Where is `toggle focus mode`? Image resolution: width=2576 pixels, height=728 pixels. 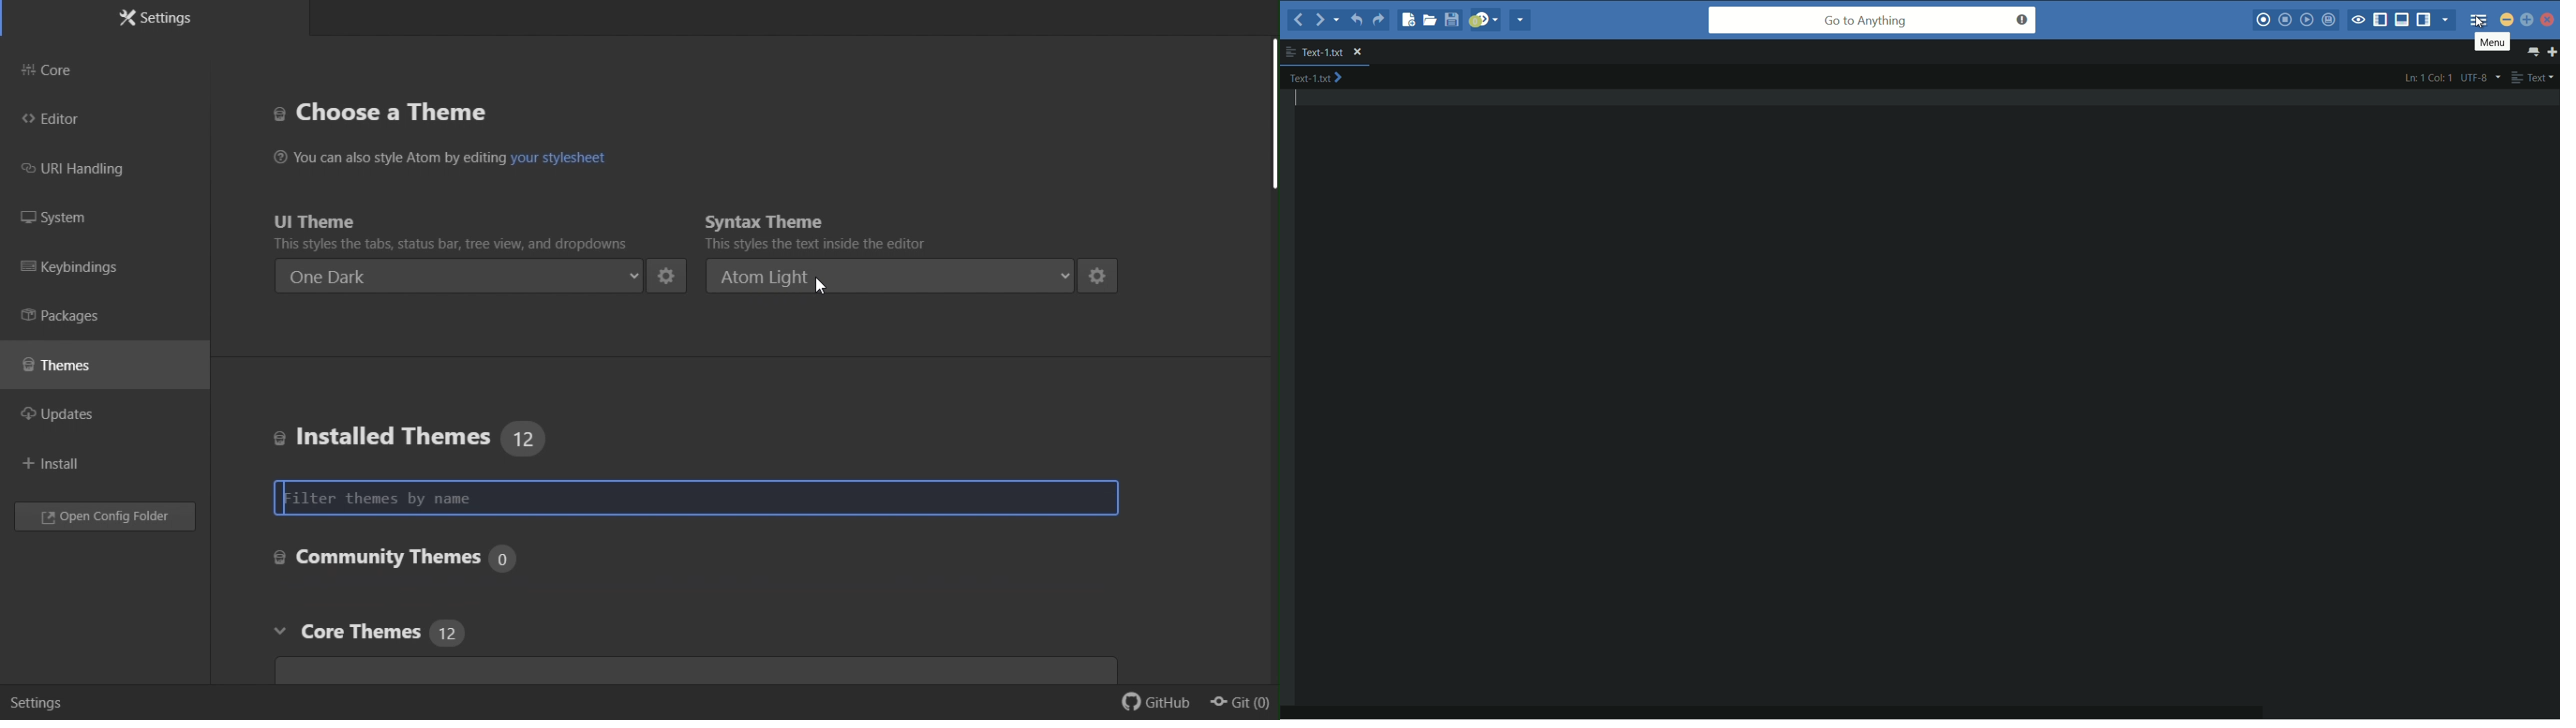
toggle focus mode is located at coordinates (2358, 20).